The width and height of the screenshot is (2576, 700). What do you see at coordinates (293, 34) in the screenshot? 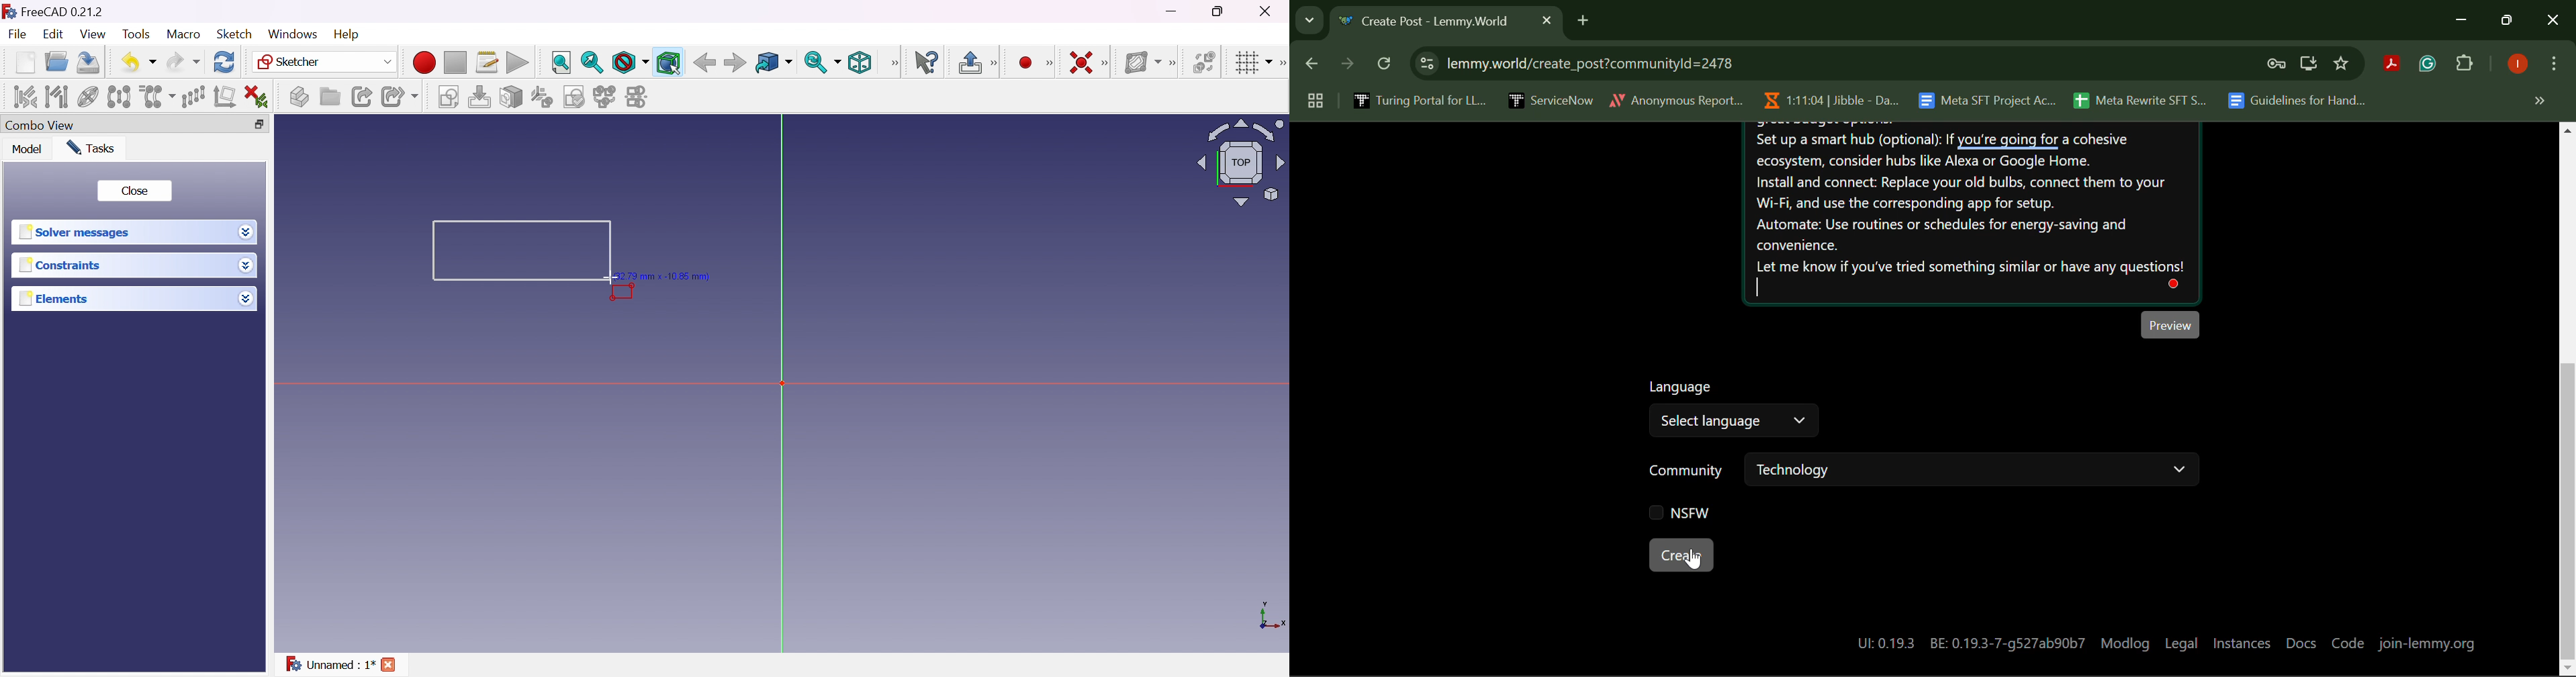
I see `Windows` at bounding box center [293, 34].